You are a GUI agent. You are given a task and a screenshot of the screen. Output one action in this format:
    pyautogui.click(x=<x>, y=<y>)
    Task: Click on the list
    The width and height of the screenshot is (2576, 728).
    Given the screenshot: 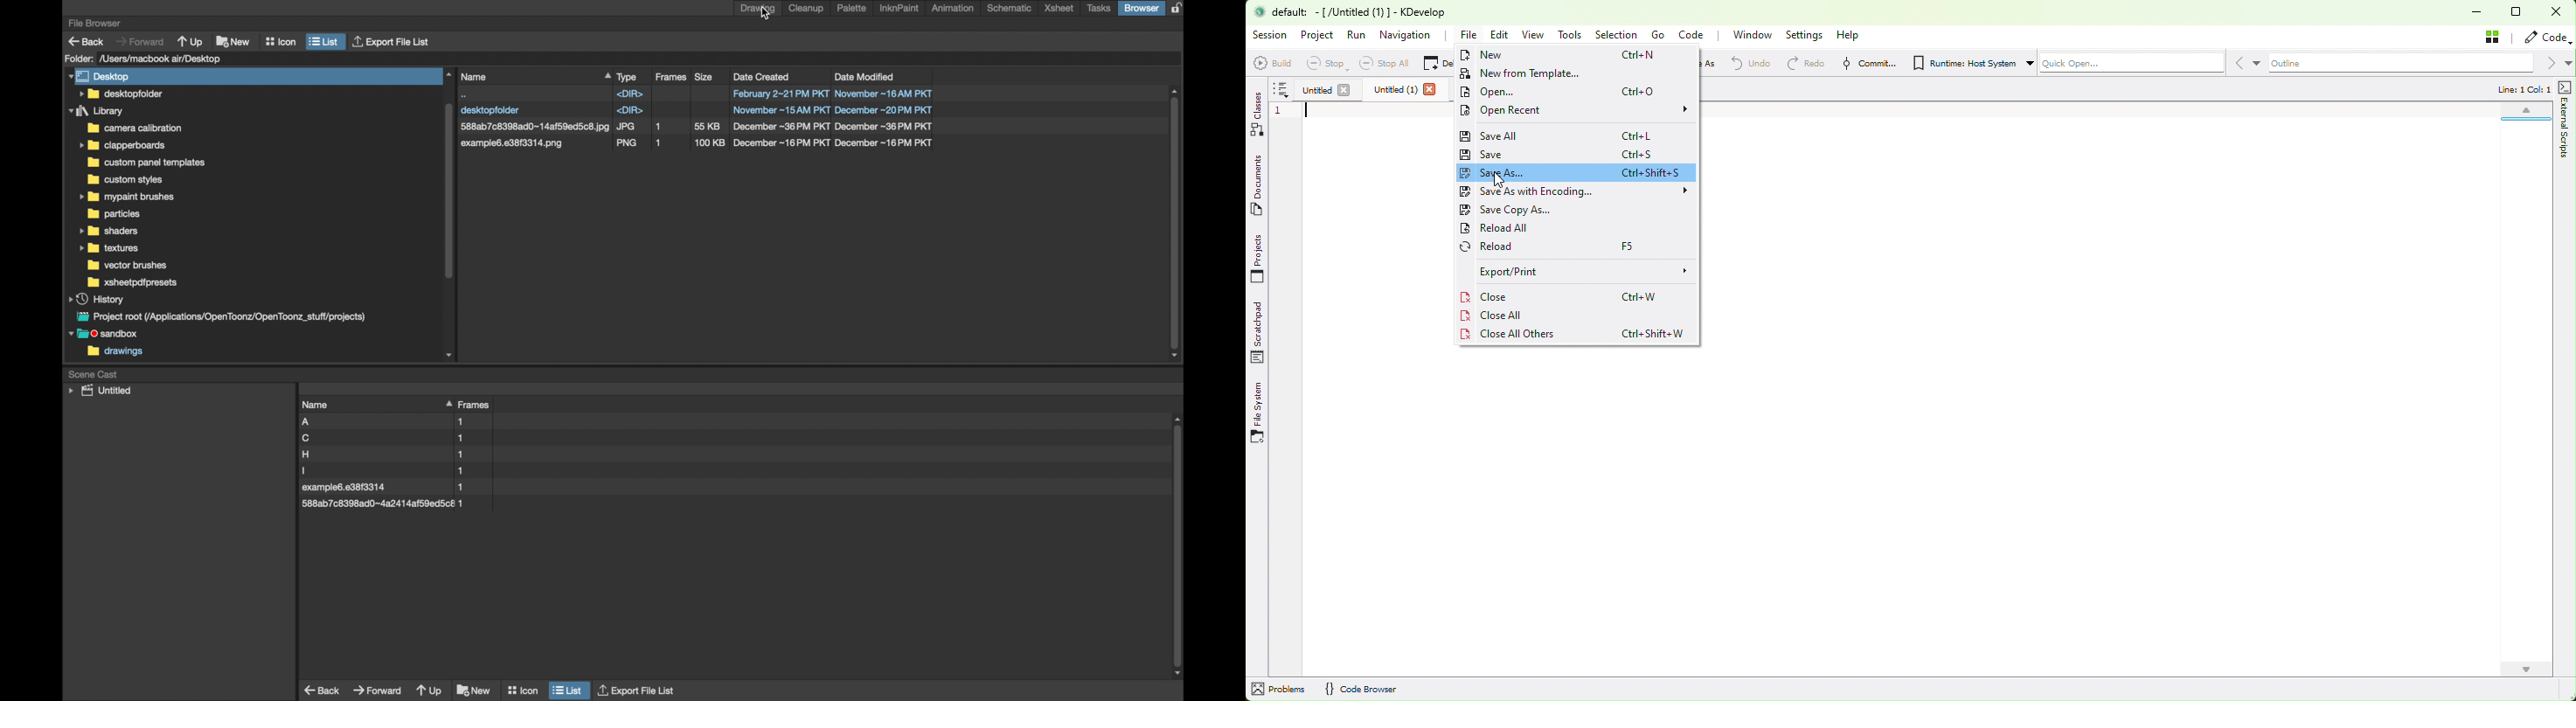 What is the action you would take?
    pyautogui.click(x=568, y=689)
    